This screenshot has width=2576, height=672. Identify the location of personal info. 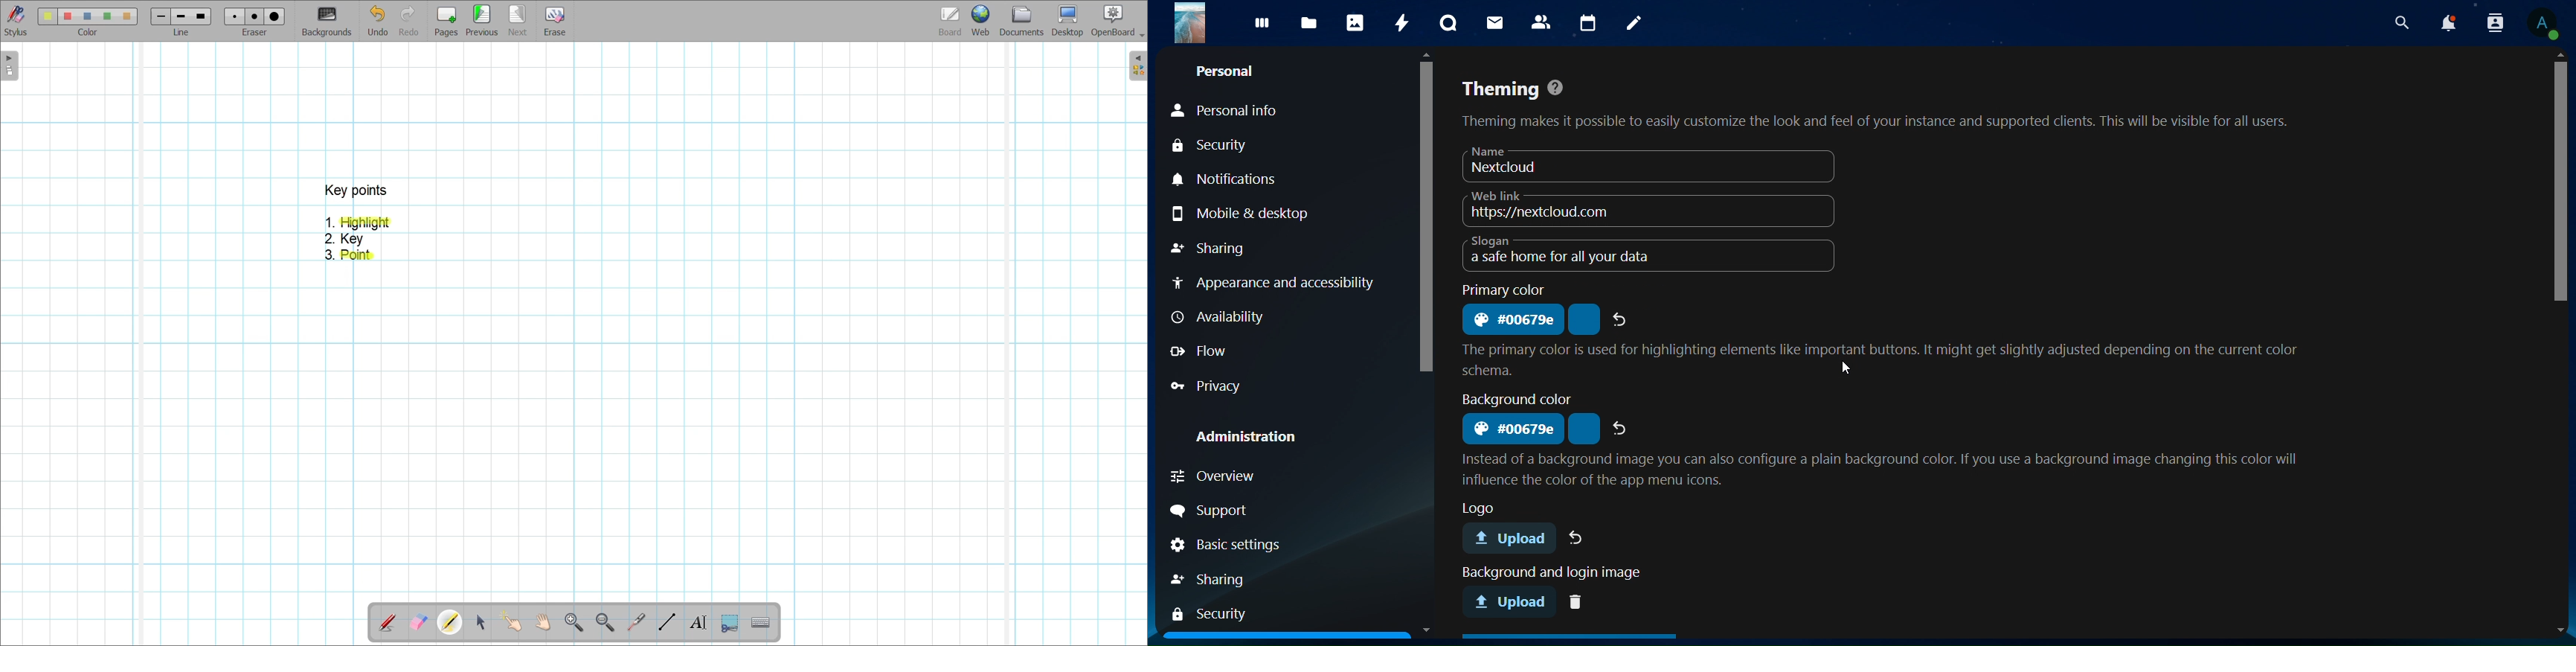
(1235, 109).